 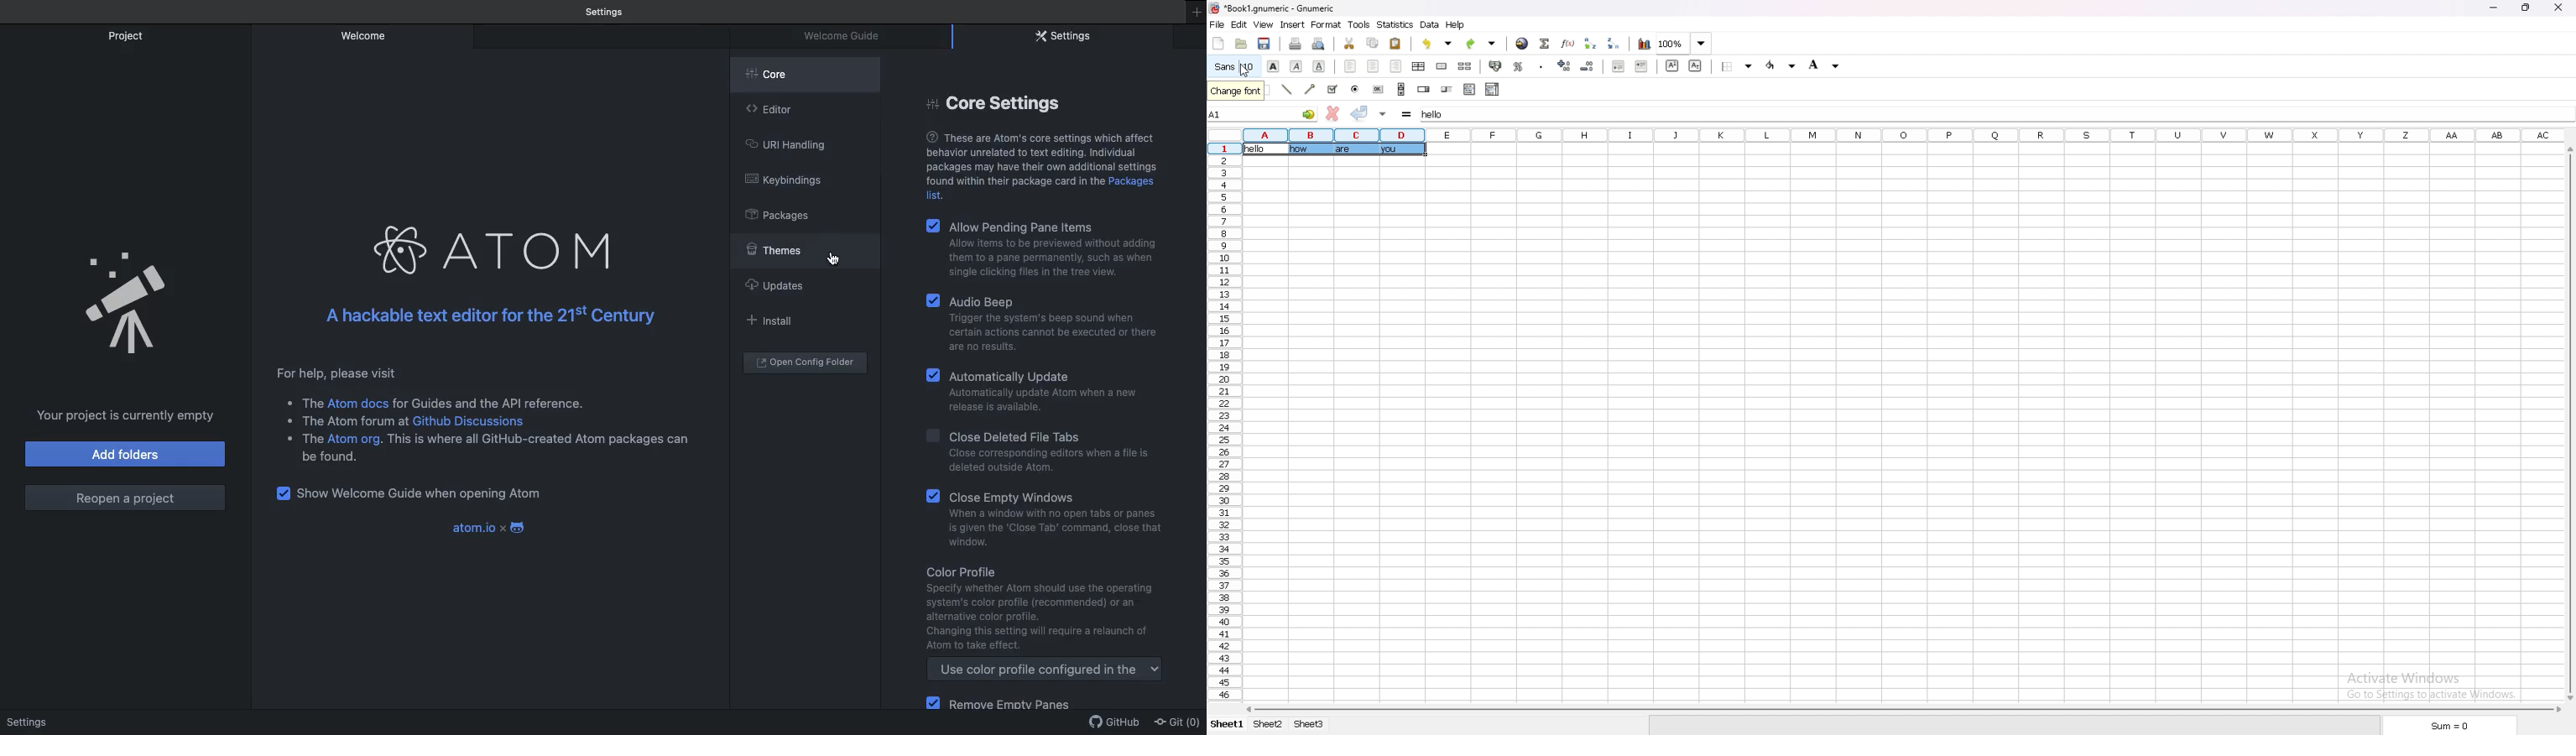 What do you see at coordinates (802, 249) in the screenshot?
I see `Themes` at bounding box center [802, 249].